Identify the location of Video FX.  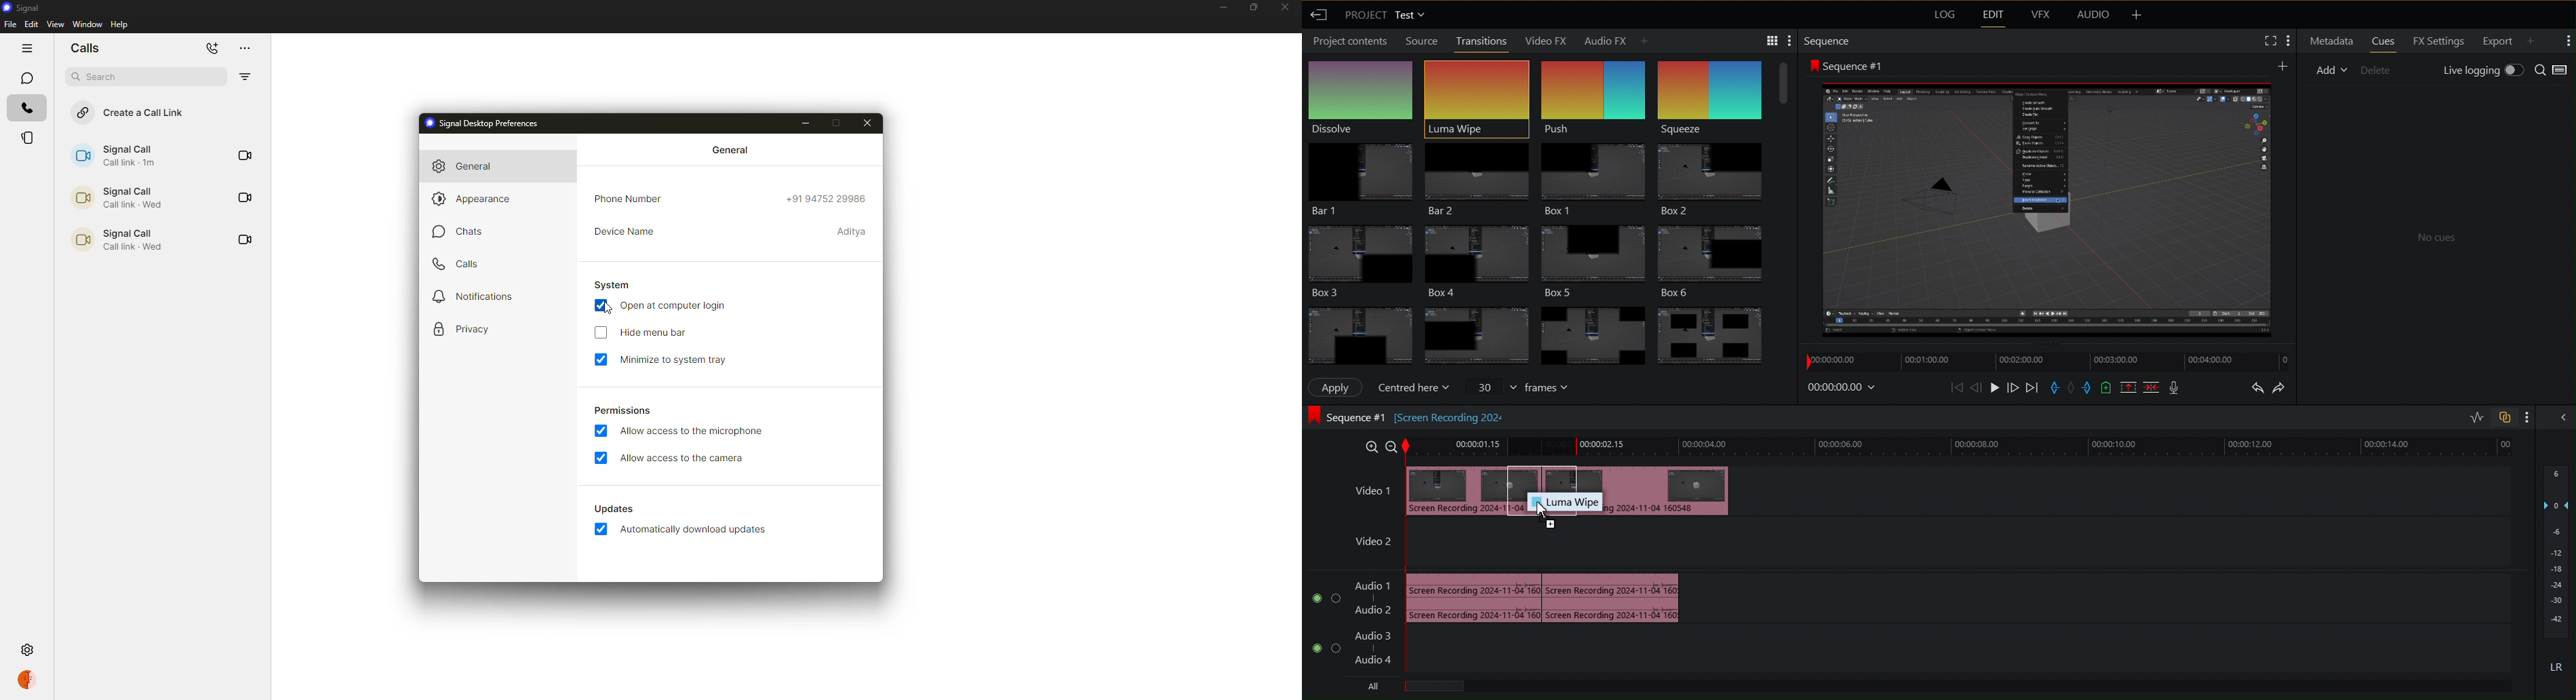
(1547, 40).